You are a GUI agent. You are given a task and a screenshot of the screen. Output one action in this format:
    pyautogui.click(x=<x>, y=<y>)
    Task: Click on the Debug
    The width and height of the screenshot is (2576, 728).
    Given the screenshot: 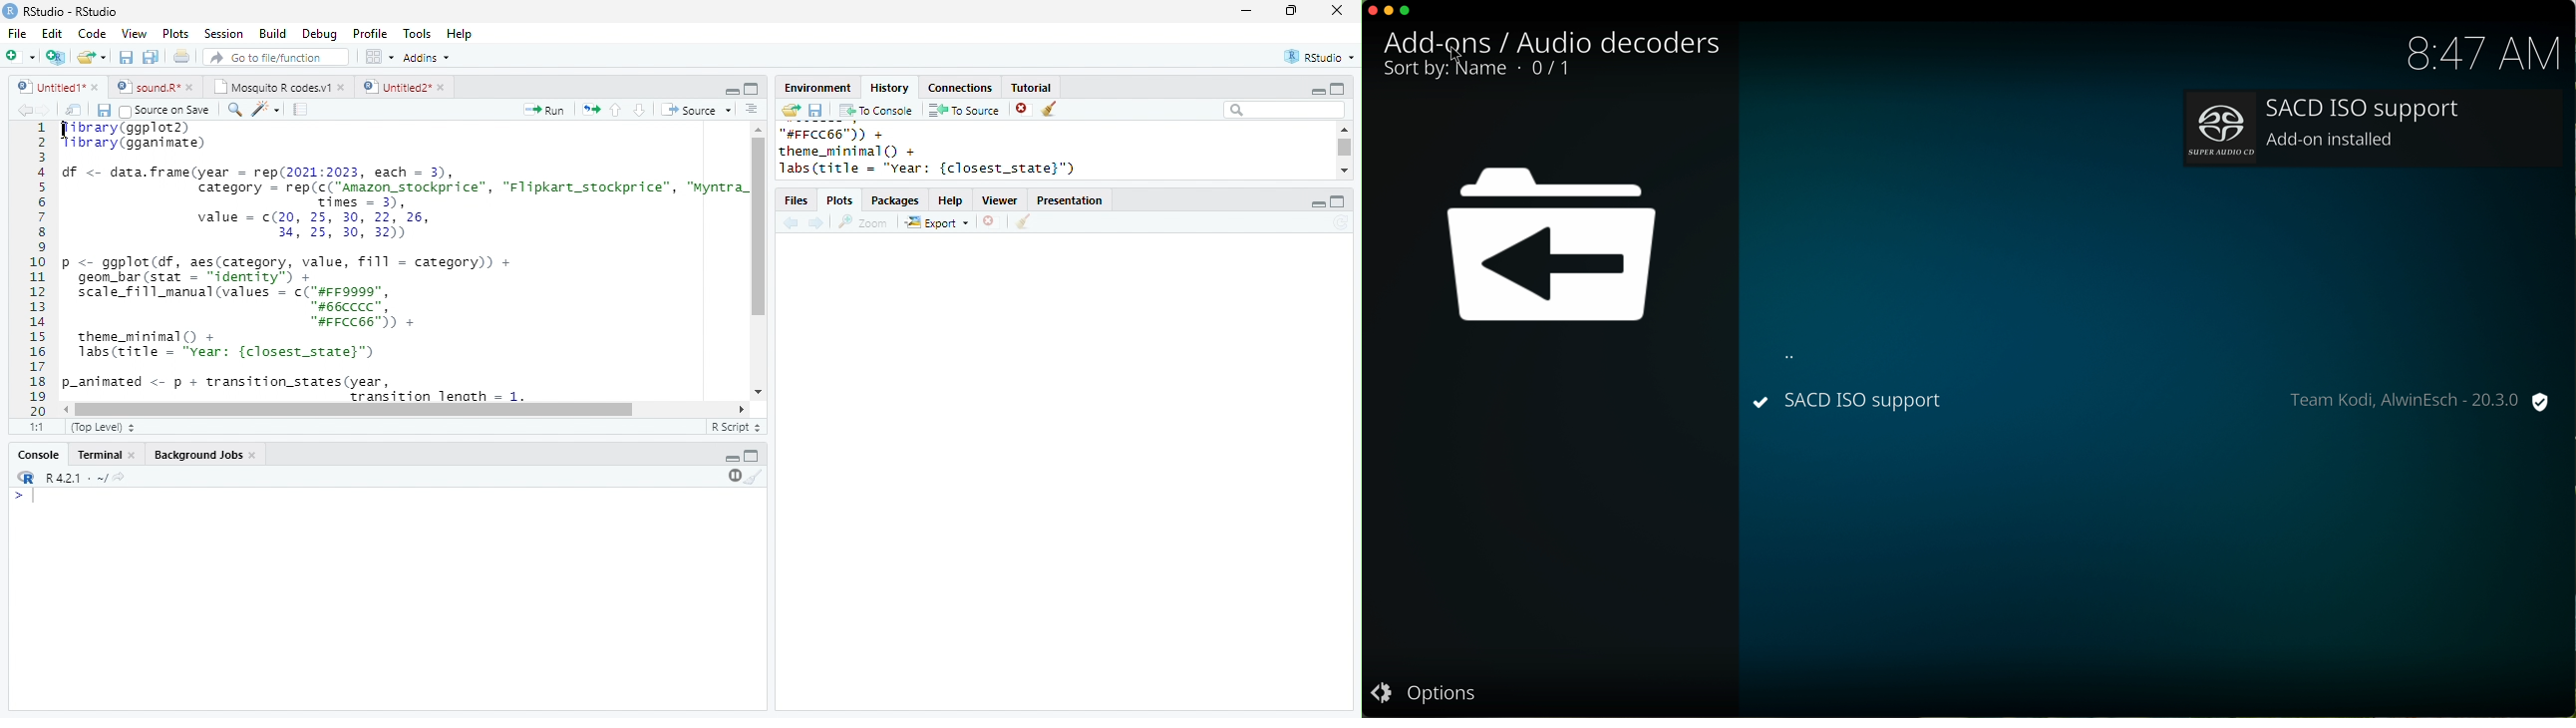 What is the action you would take?
    pyautogui.click(x=320, y=35)
    